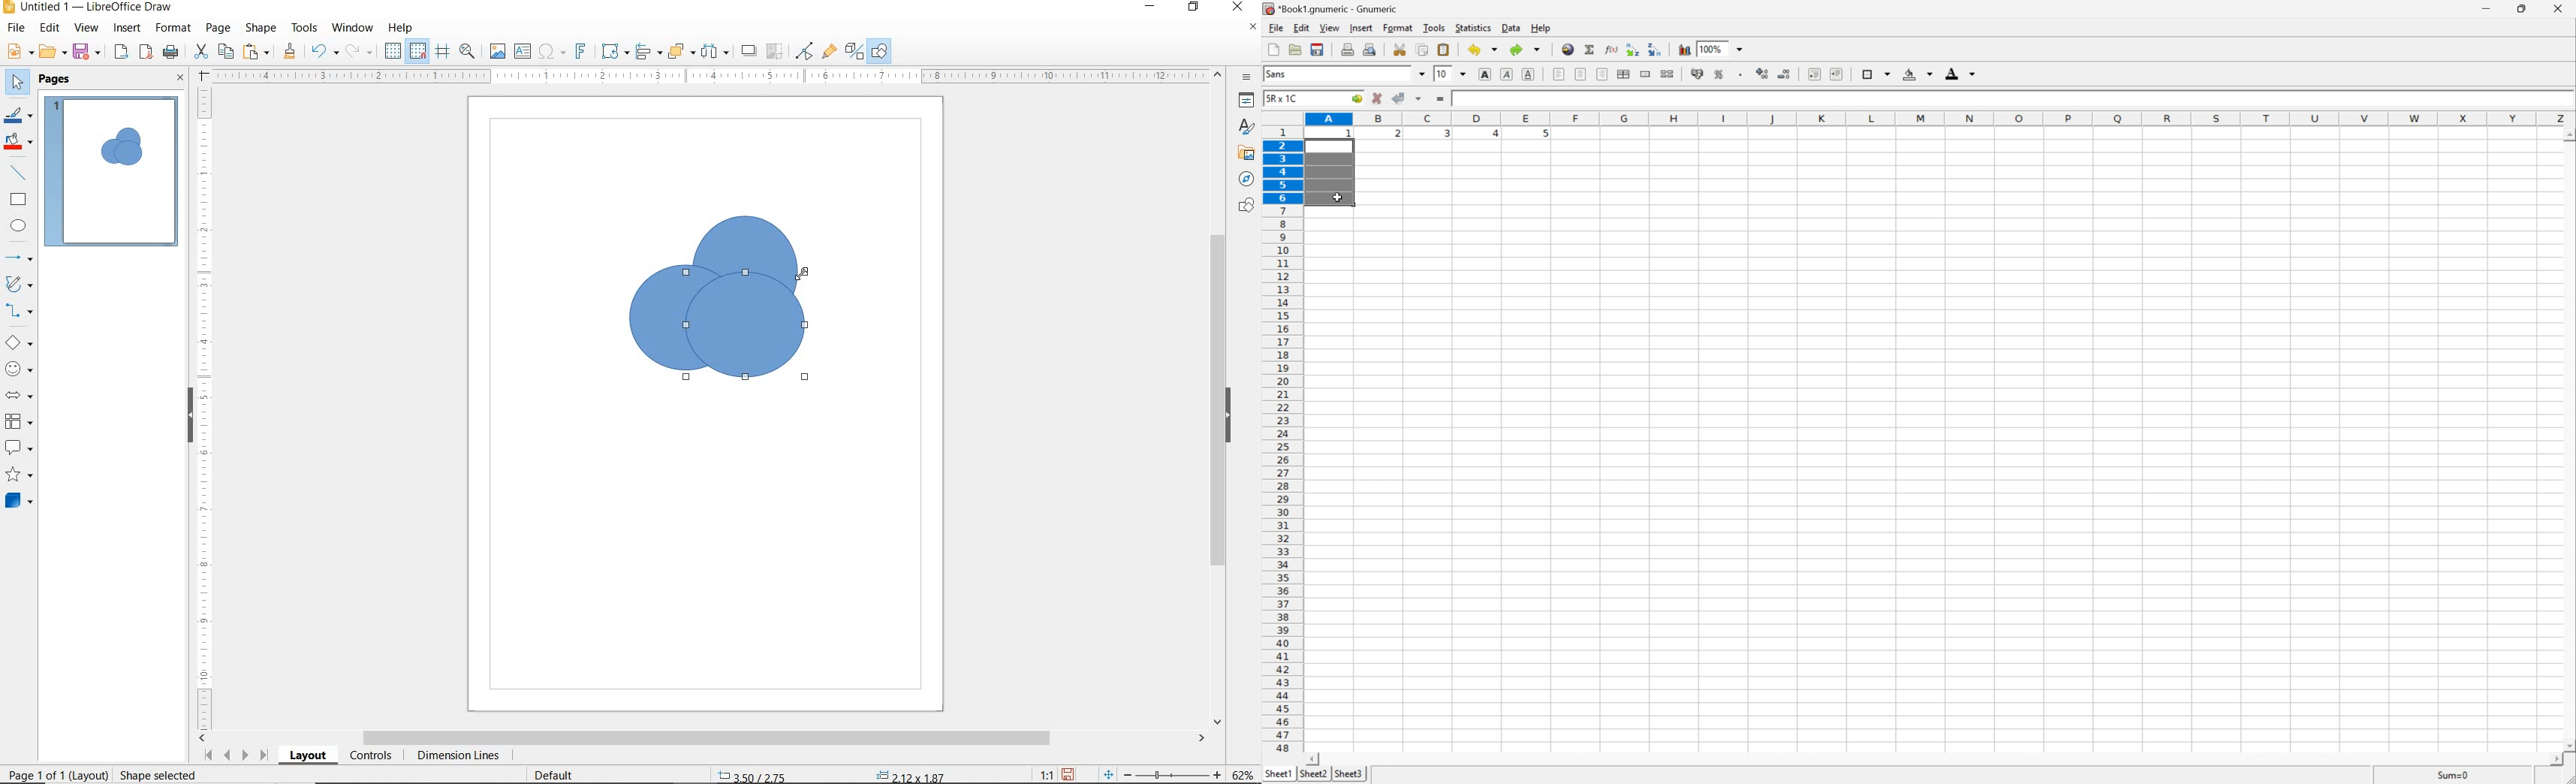 This screenshot has height=784, width=2576. What do you see at coordinates (1655, 49) in the screenshot?
I see `Sort the selected region in descending order based on the first column selected` at bounding box center [1655, 49].